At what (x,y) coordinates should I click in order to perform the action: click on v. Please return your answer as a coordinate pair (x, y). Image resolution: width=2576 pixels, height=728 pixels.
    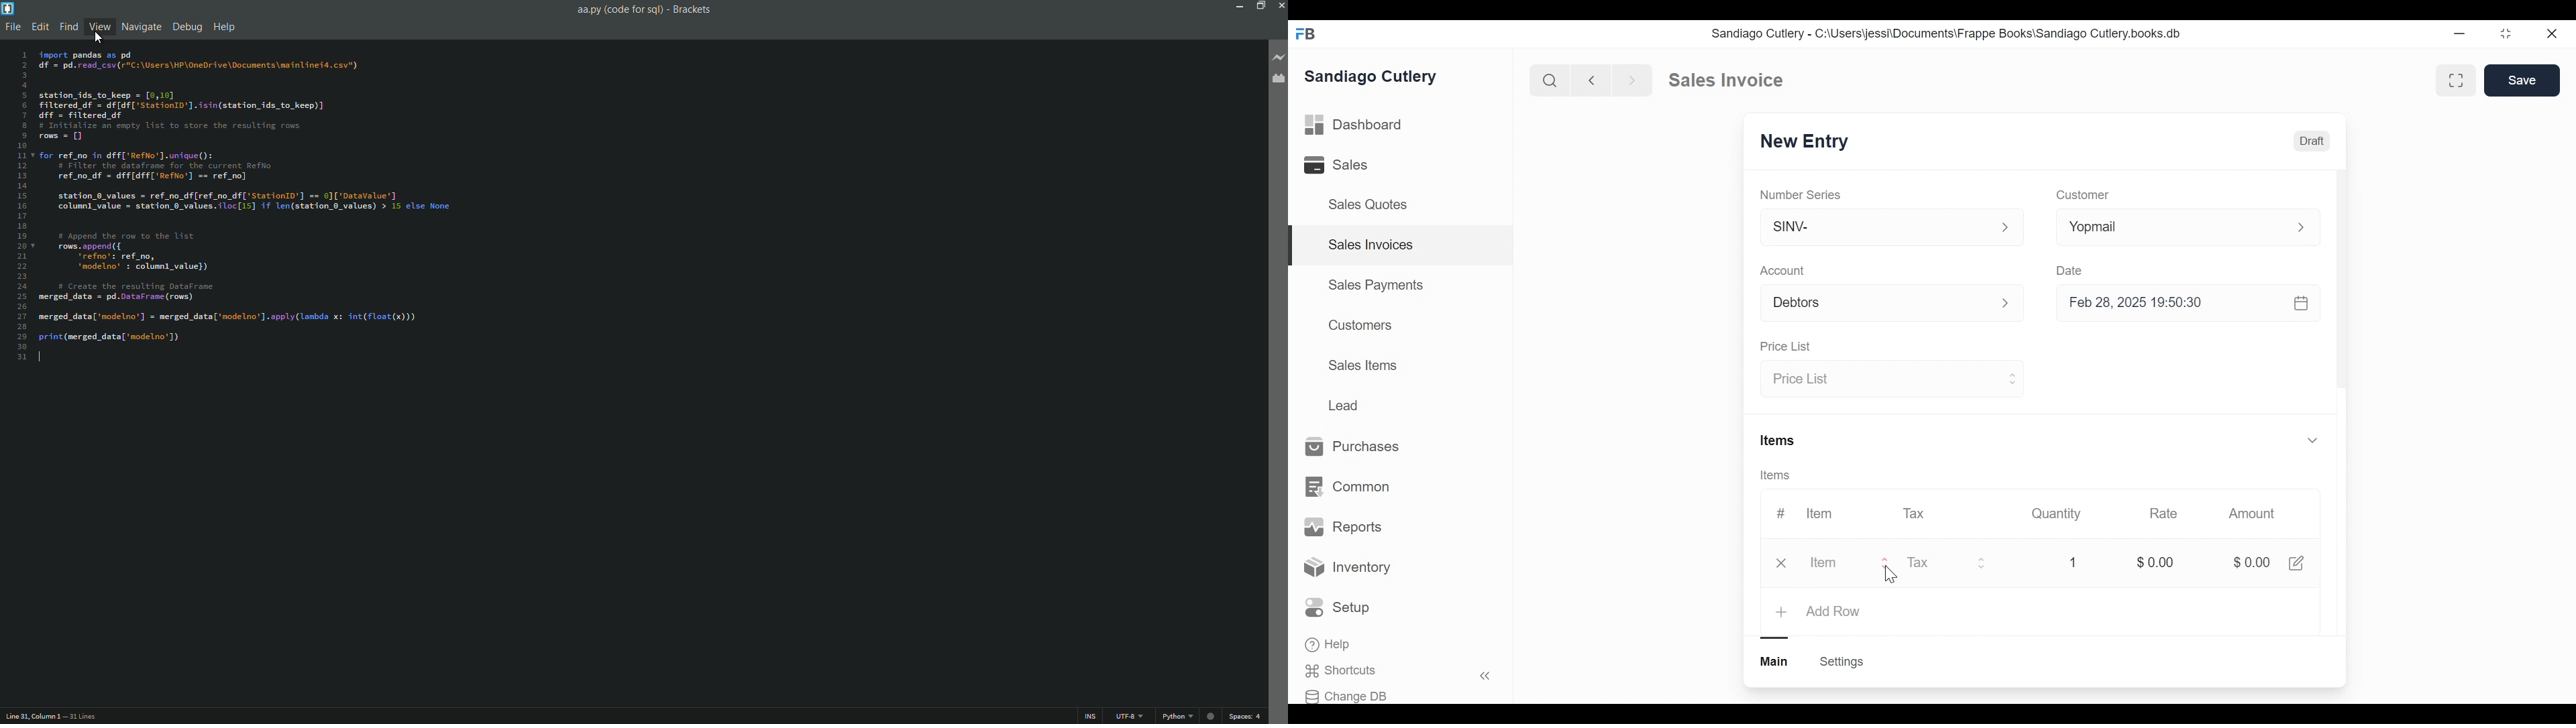
    Looking at the image, I should click on (2313, 441).